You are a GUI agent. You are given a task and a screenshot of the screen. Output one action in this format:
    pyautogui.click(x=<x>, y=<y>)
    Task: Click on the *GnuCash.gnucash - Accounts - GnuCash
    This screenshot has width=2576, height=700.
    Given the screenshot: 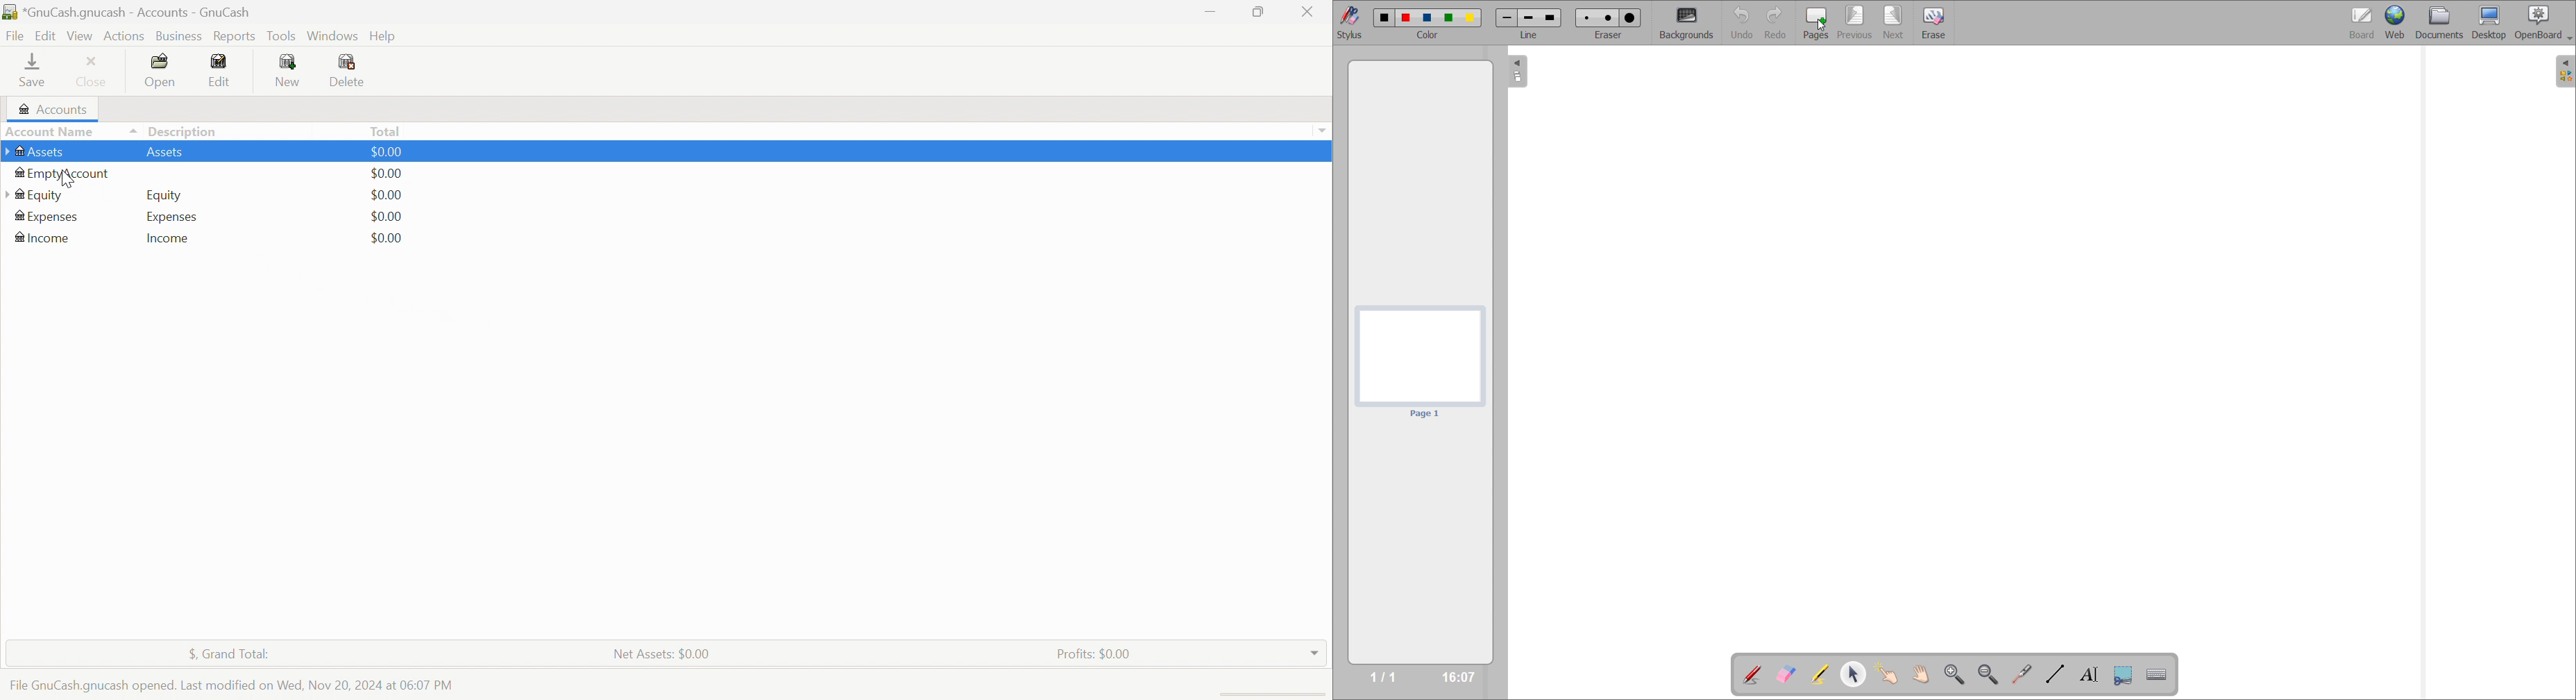 What is the action you would take?
    pyautogui.click(x=131, y=12)
    